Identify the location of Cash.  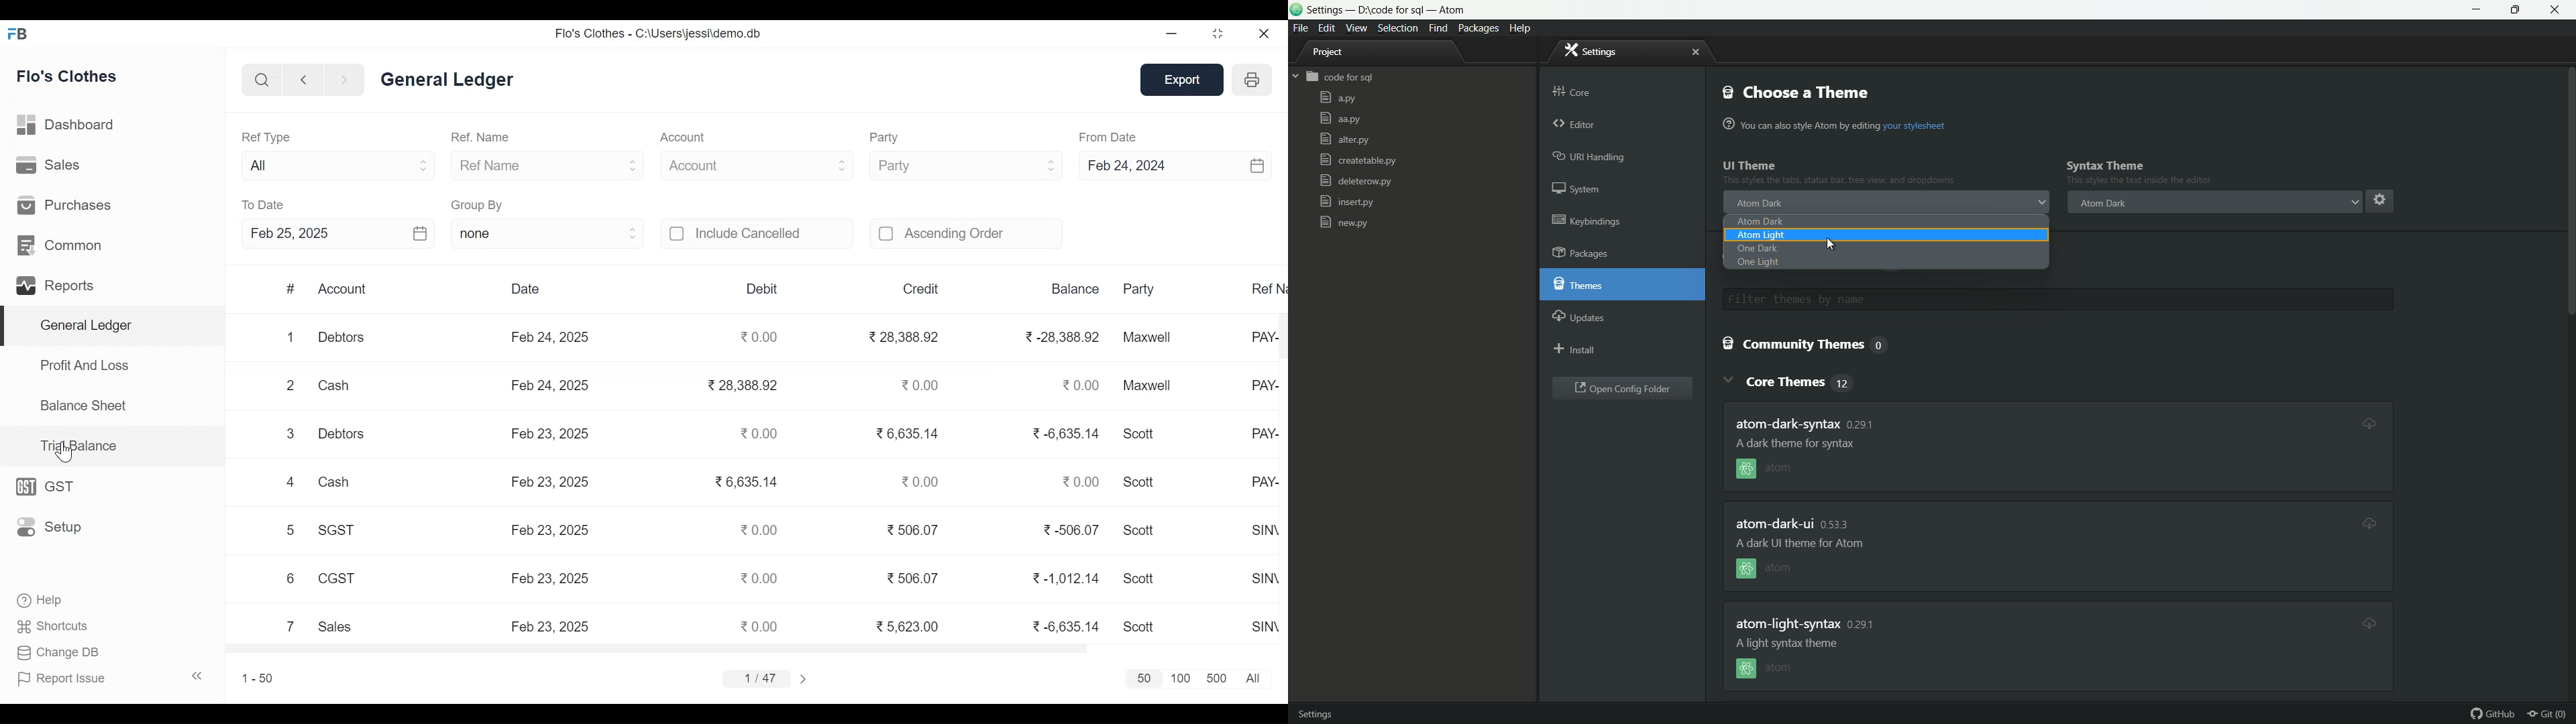
(336, 385).